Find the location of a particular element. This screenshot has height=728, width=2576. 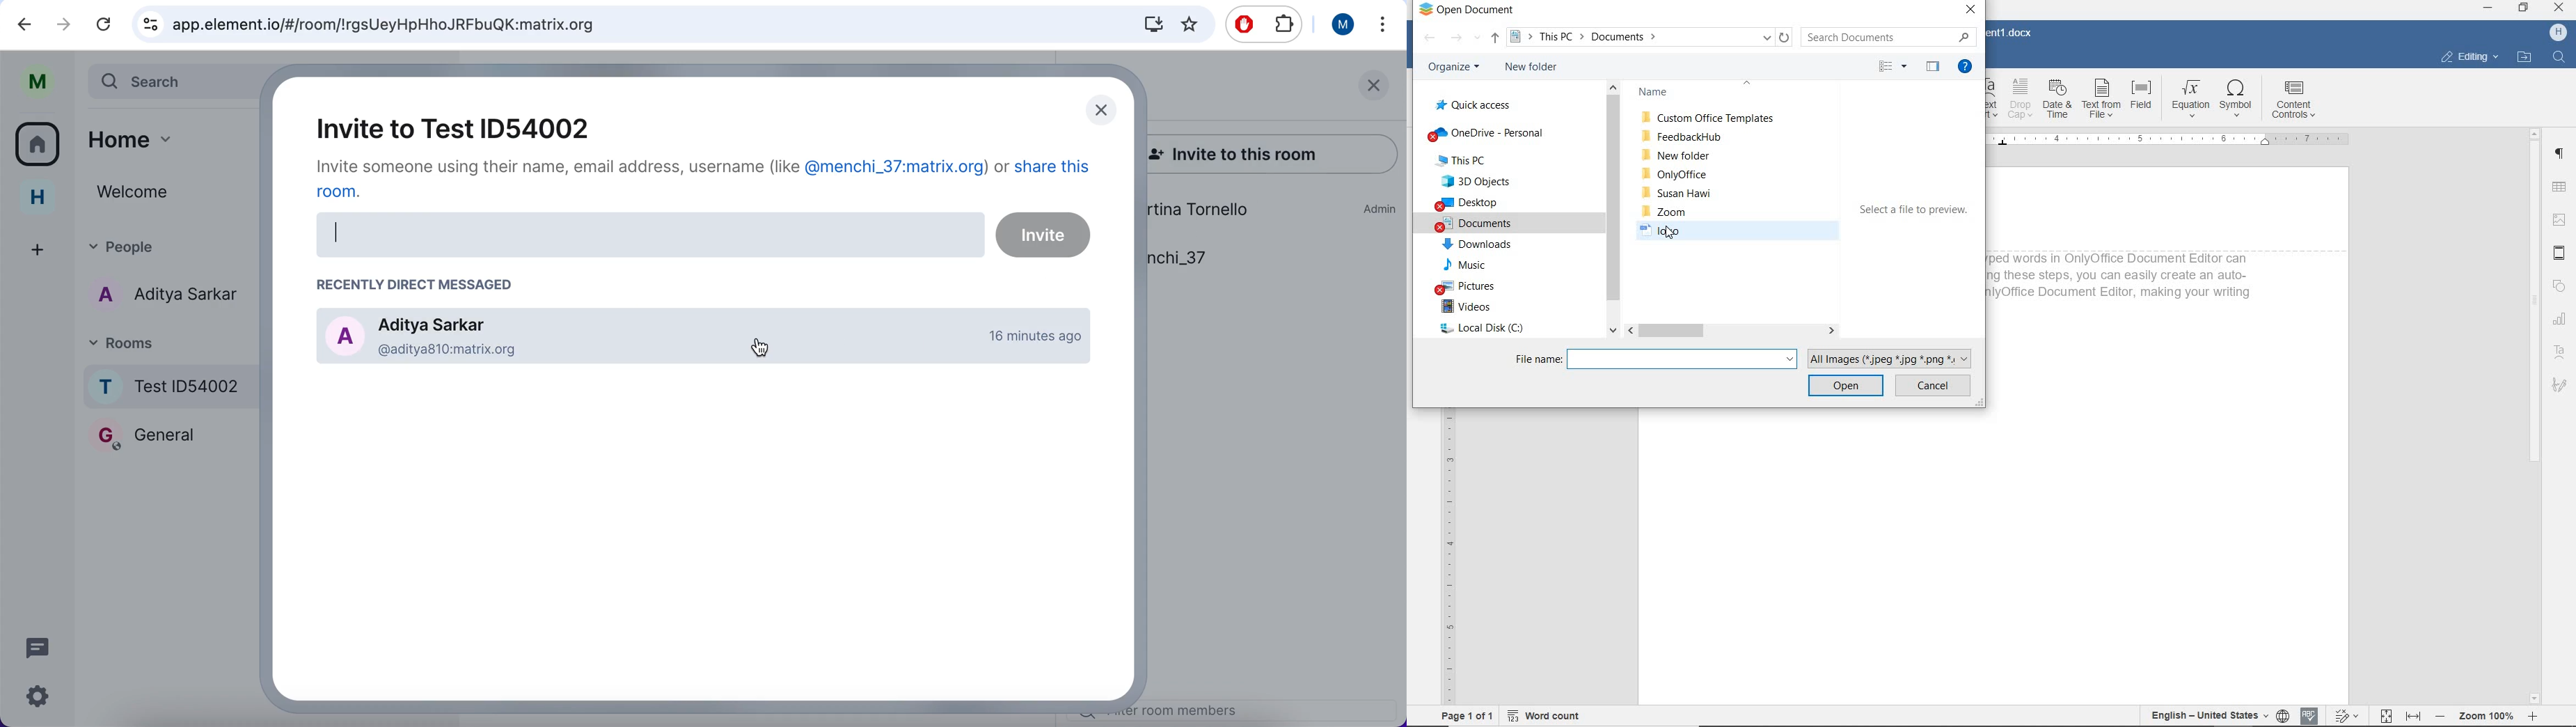

Track changes is located at coordinates (2346, 715).